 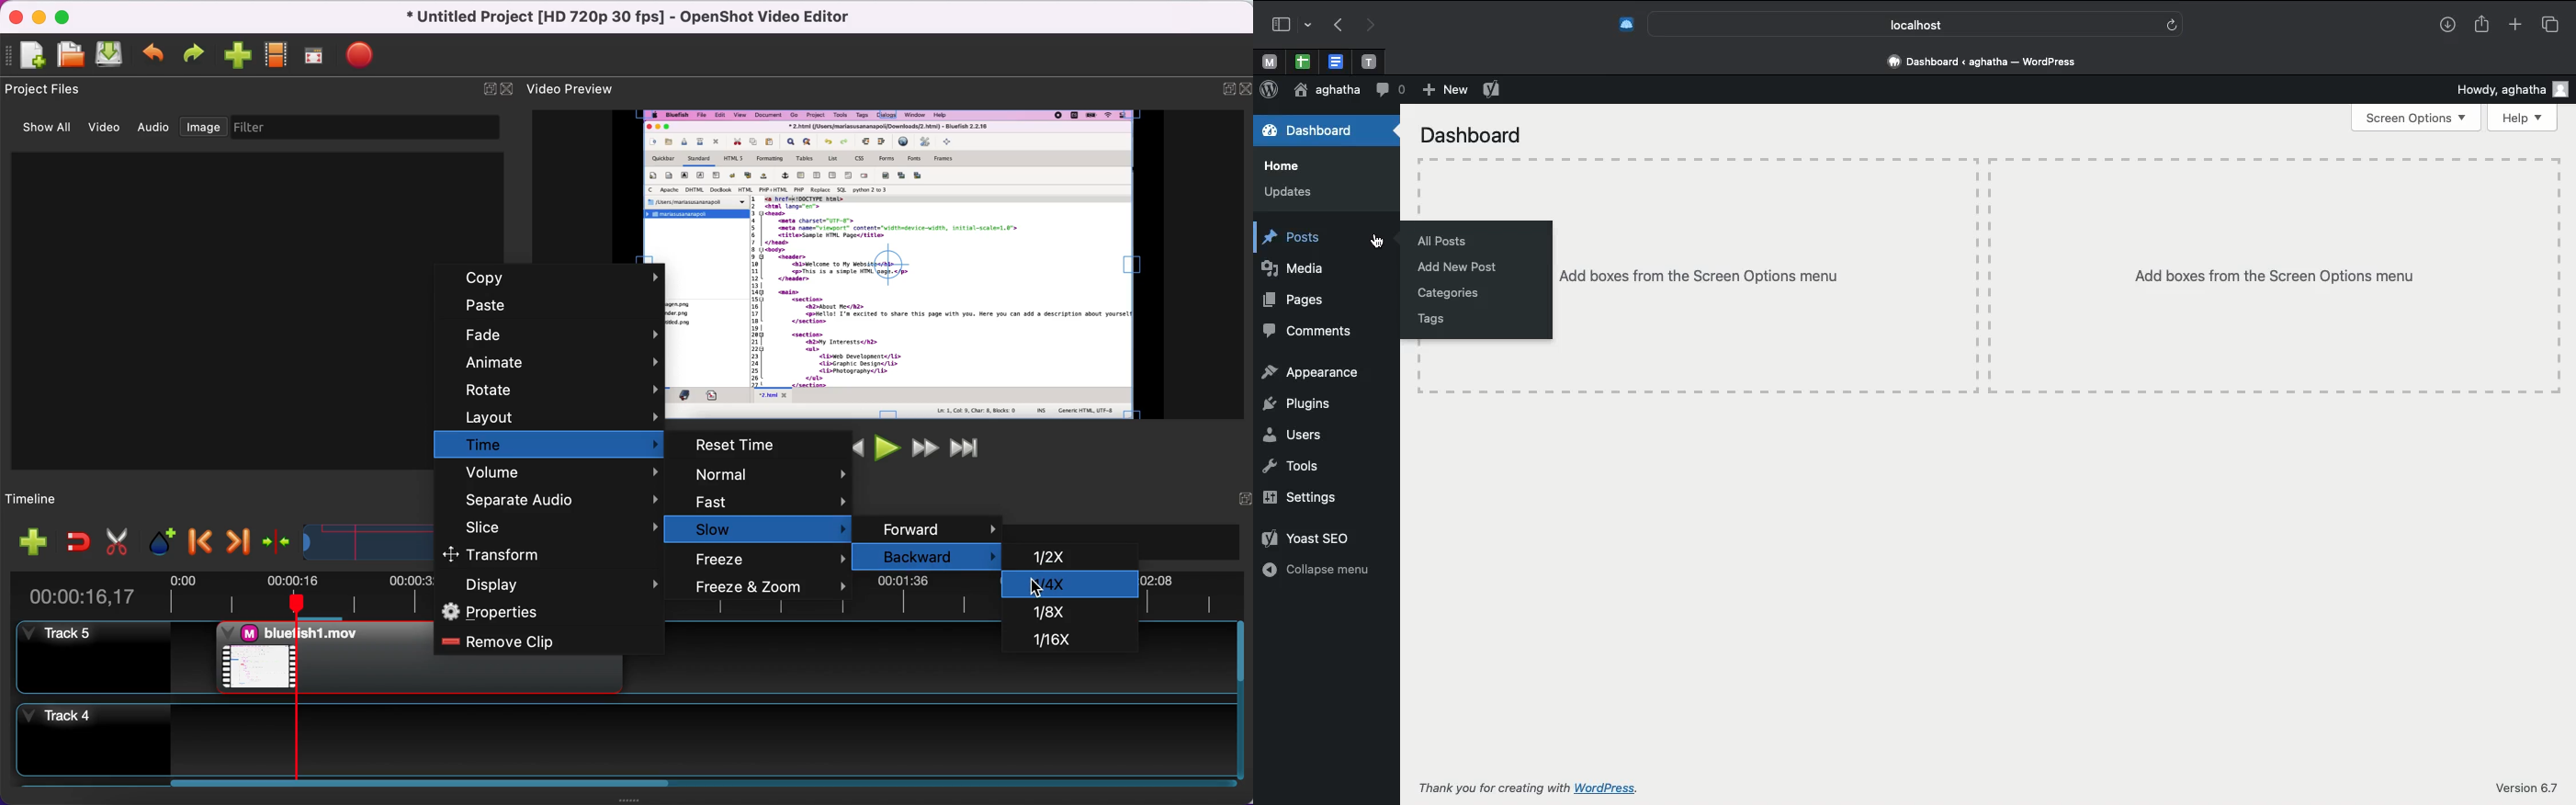 What do you see at coordinates (1315, 371) in the screenshot?
I see `Appearance` at bounding box center [1315, 371].